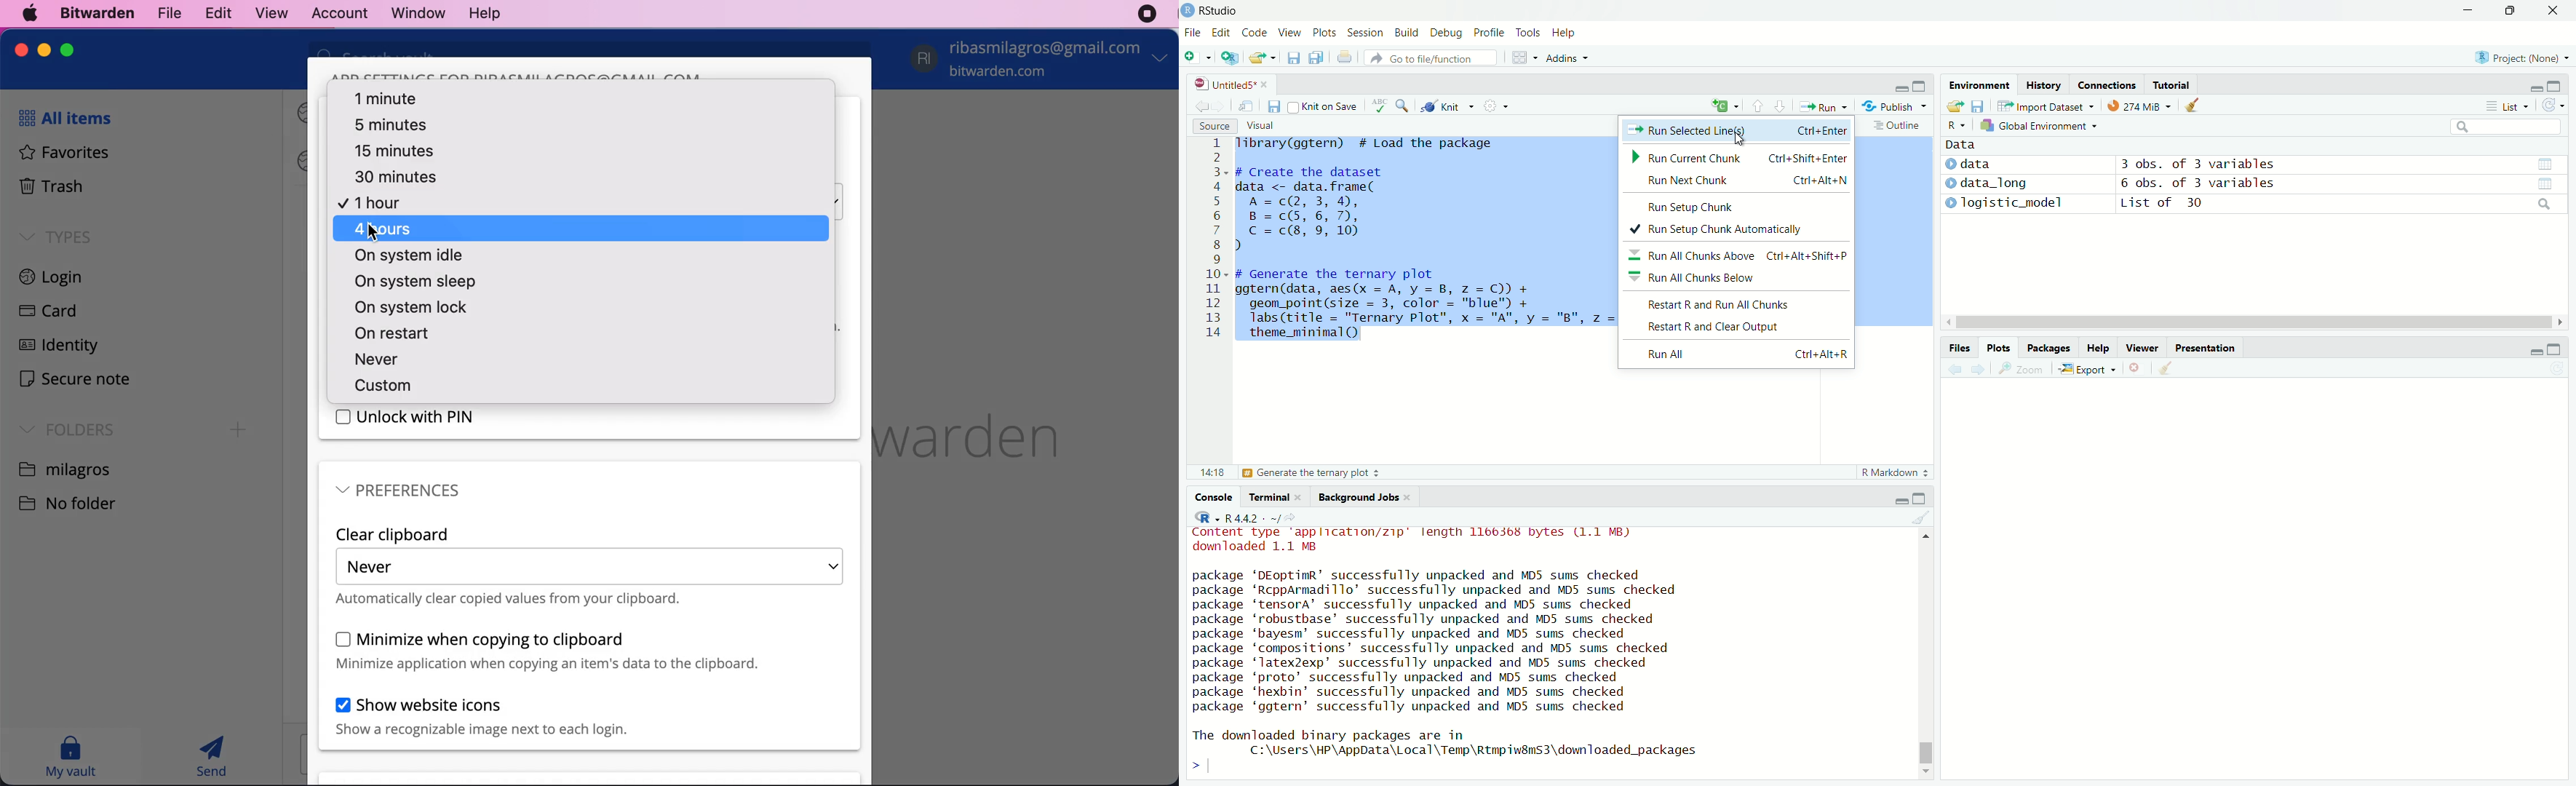 This screenshot has width=2576, height=812. Describe the element at coordinates (2504, 106) in the screenshot. I see `List` at that location.